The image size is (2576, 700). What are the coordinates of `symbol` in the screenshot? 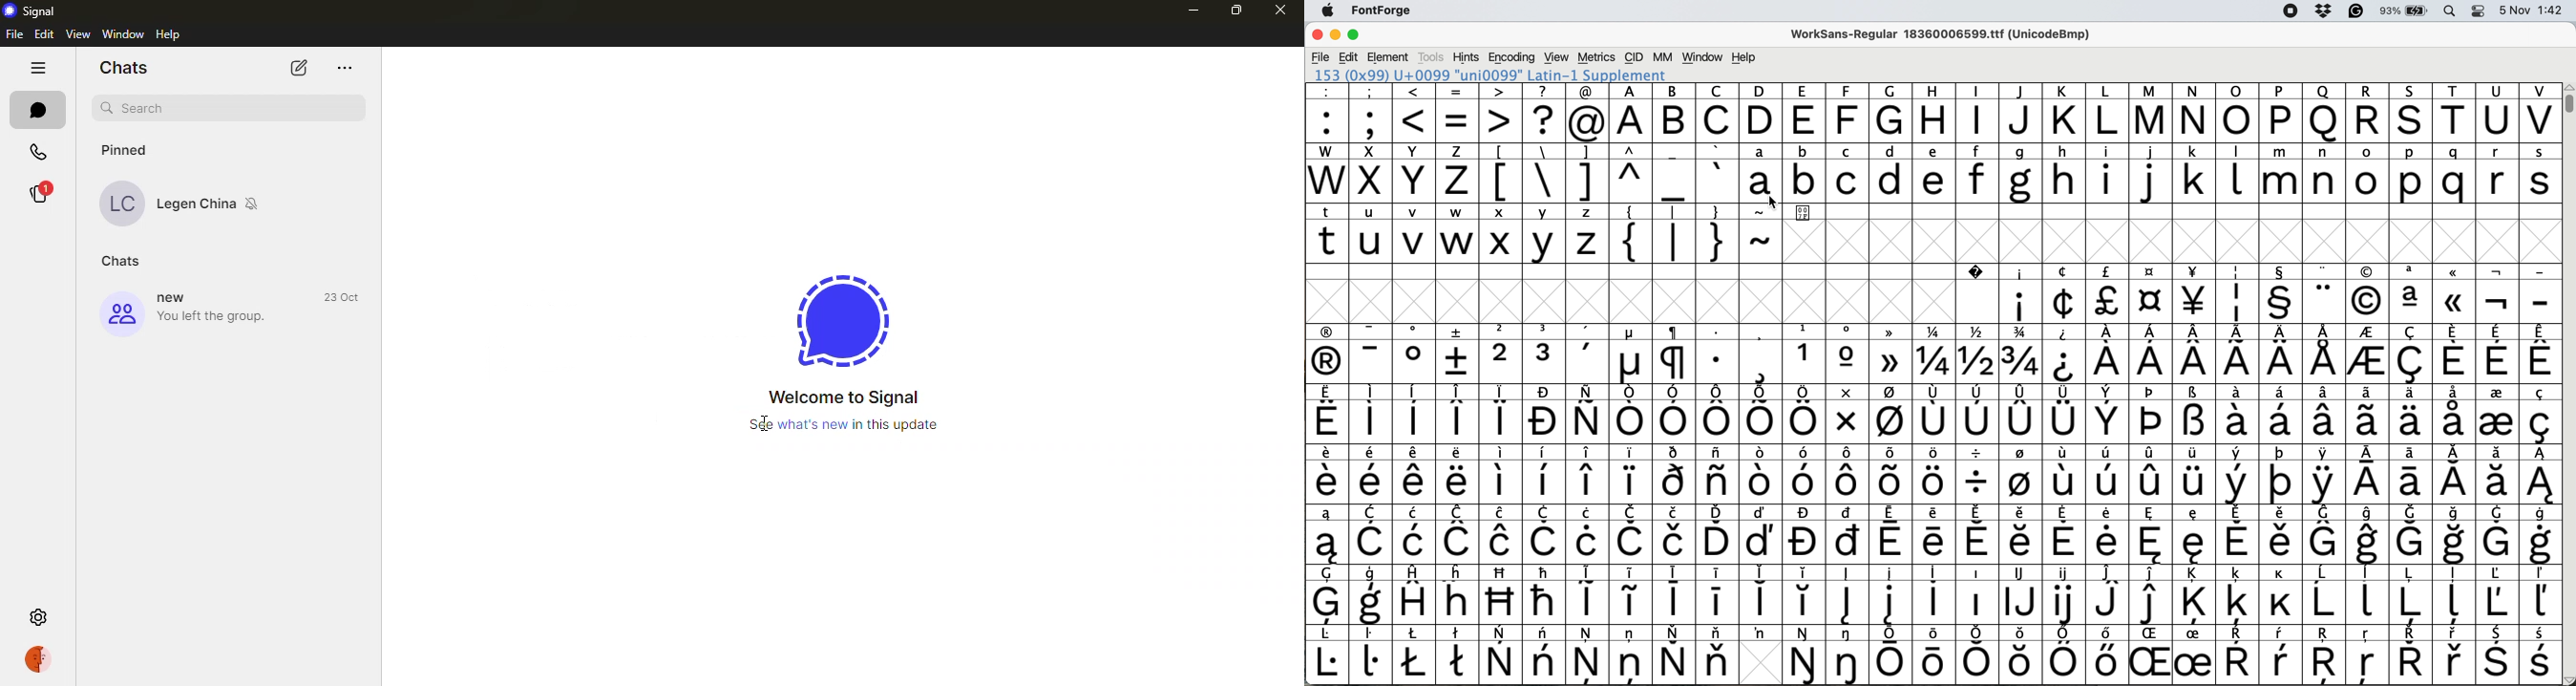 It's located at (1675, 535).